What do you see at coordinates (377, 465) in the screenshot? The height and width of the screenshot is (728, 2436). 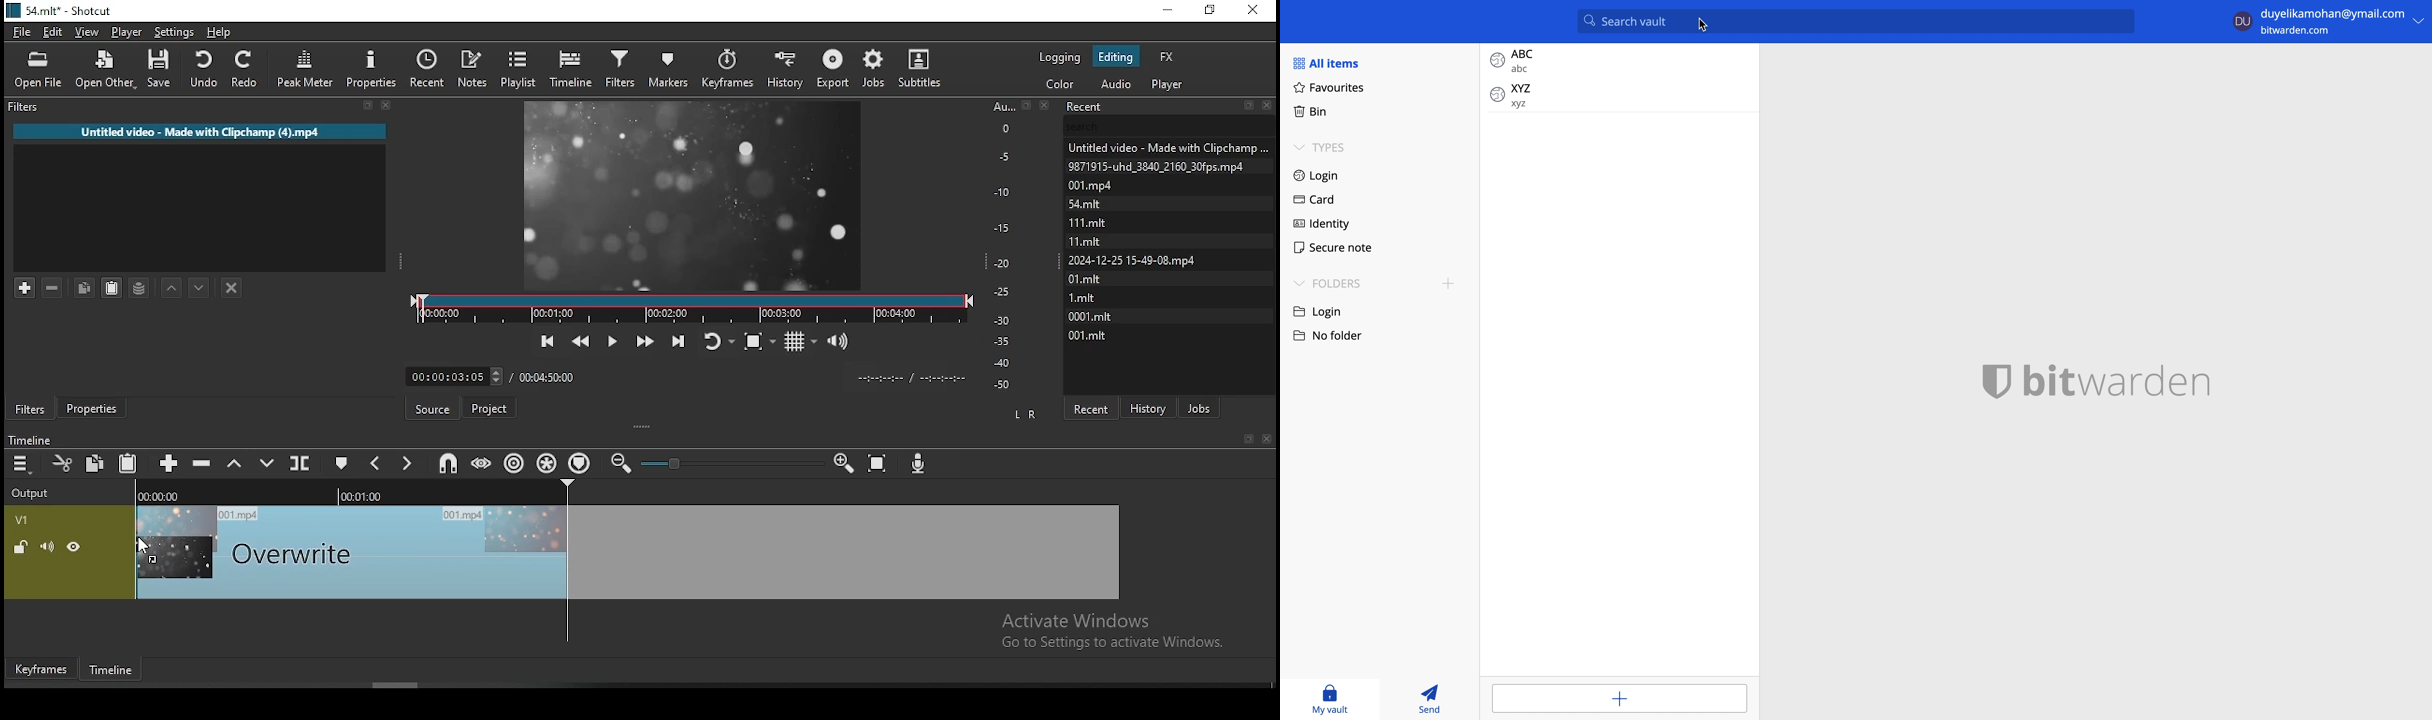 I see `previous marker` at bounding box center [377, 465].